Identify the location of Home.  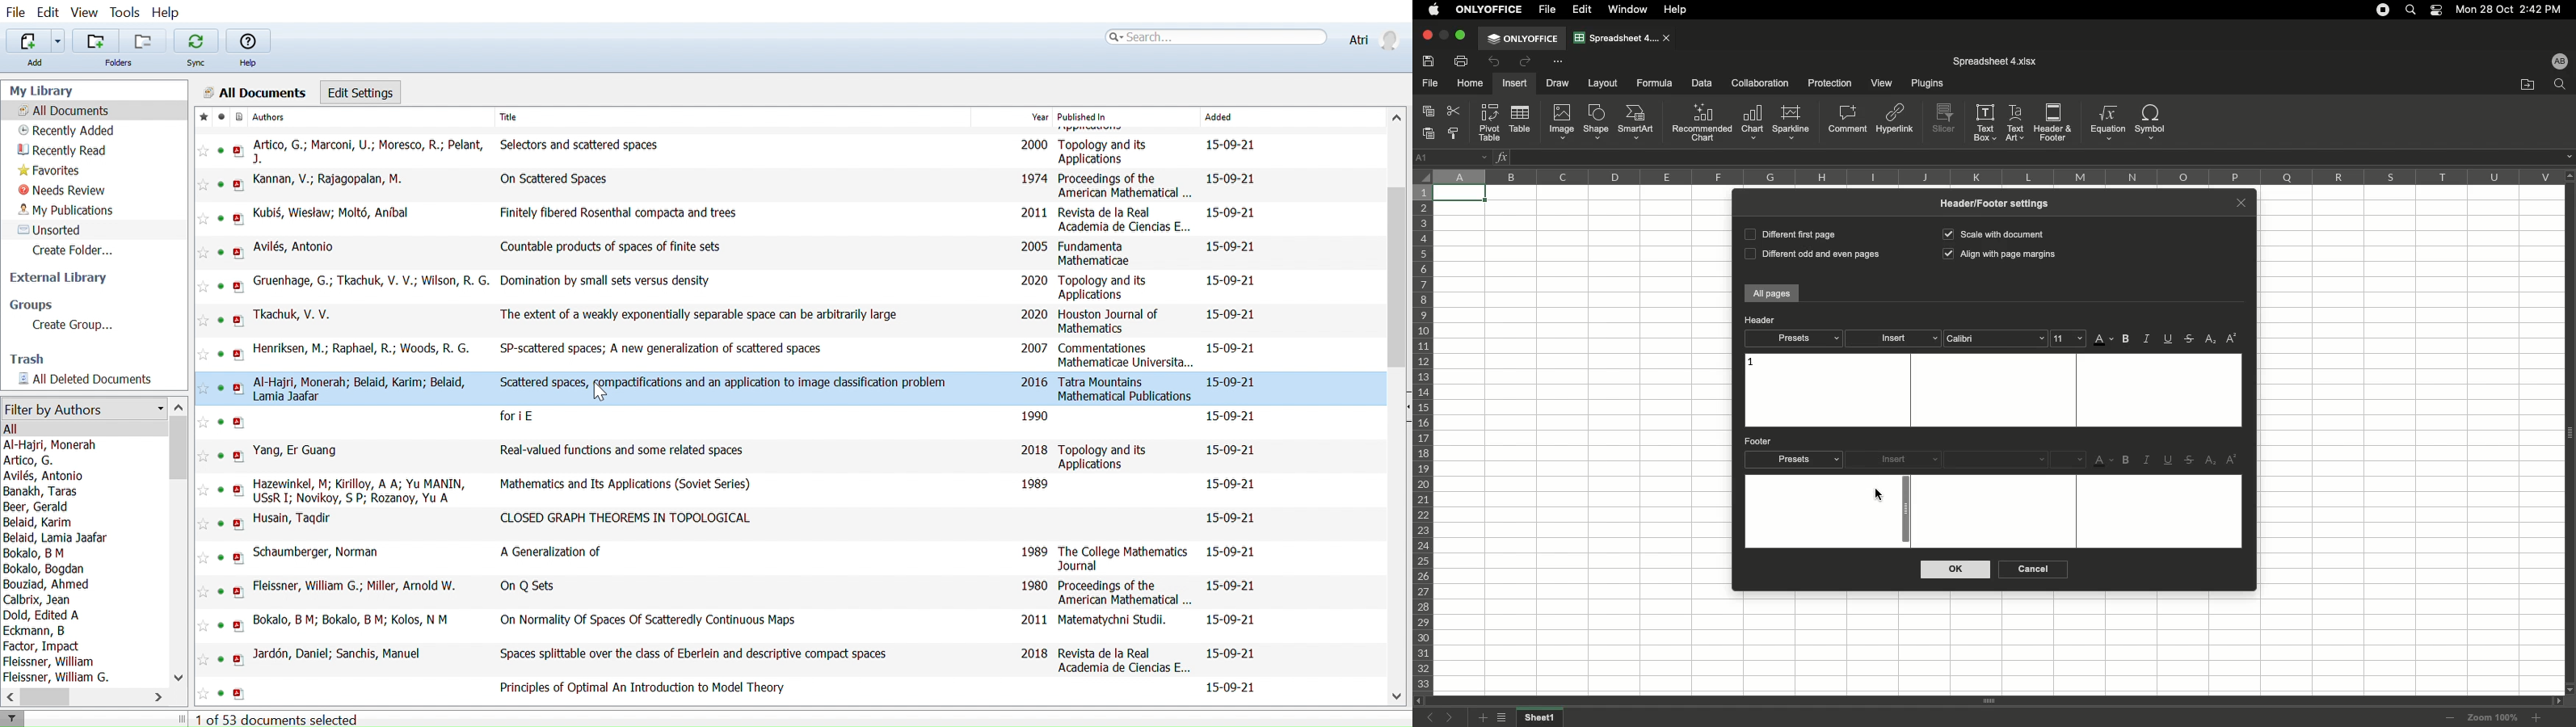
(1471, 84).